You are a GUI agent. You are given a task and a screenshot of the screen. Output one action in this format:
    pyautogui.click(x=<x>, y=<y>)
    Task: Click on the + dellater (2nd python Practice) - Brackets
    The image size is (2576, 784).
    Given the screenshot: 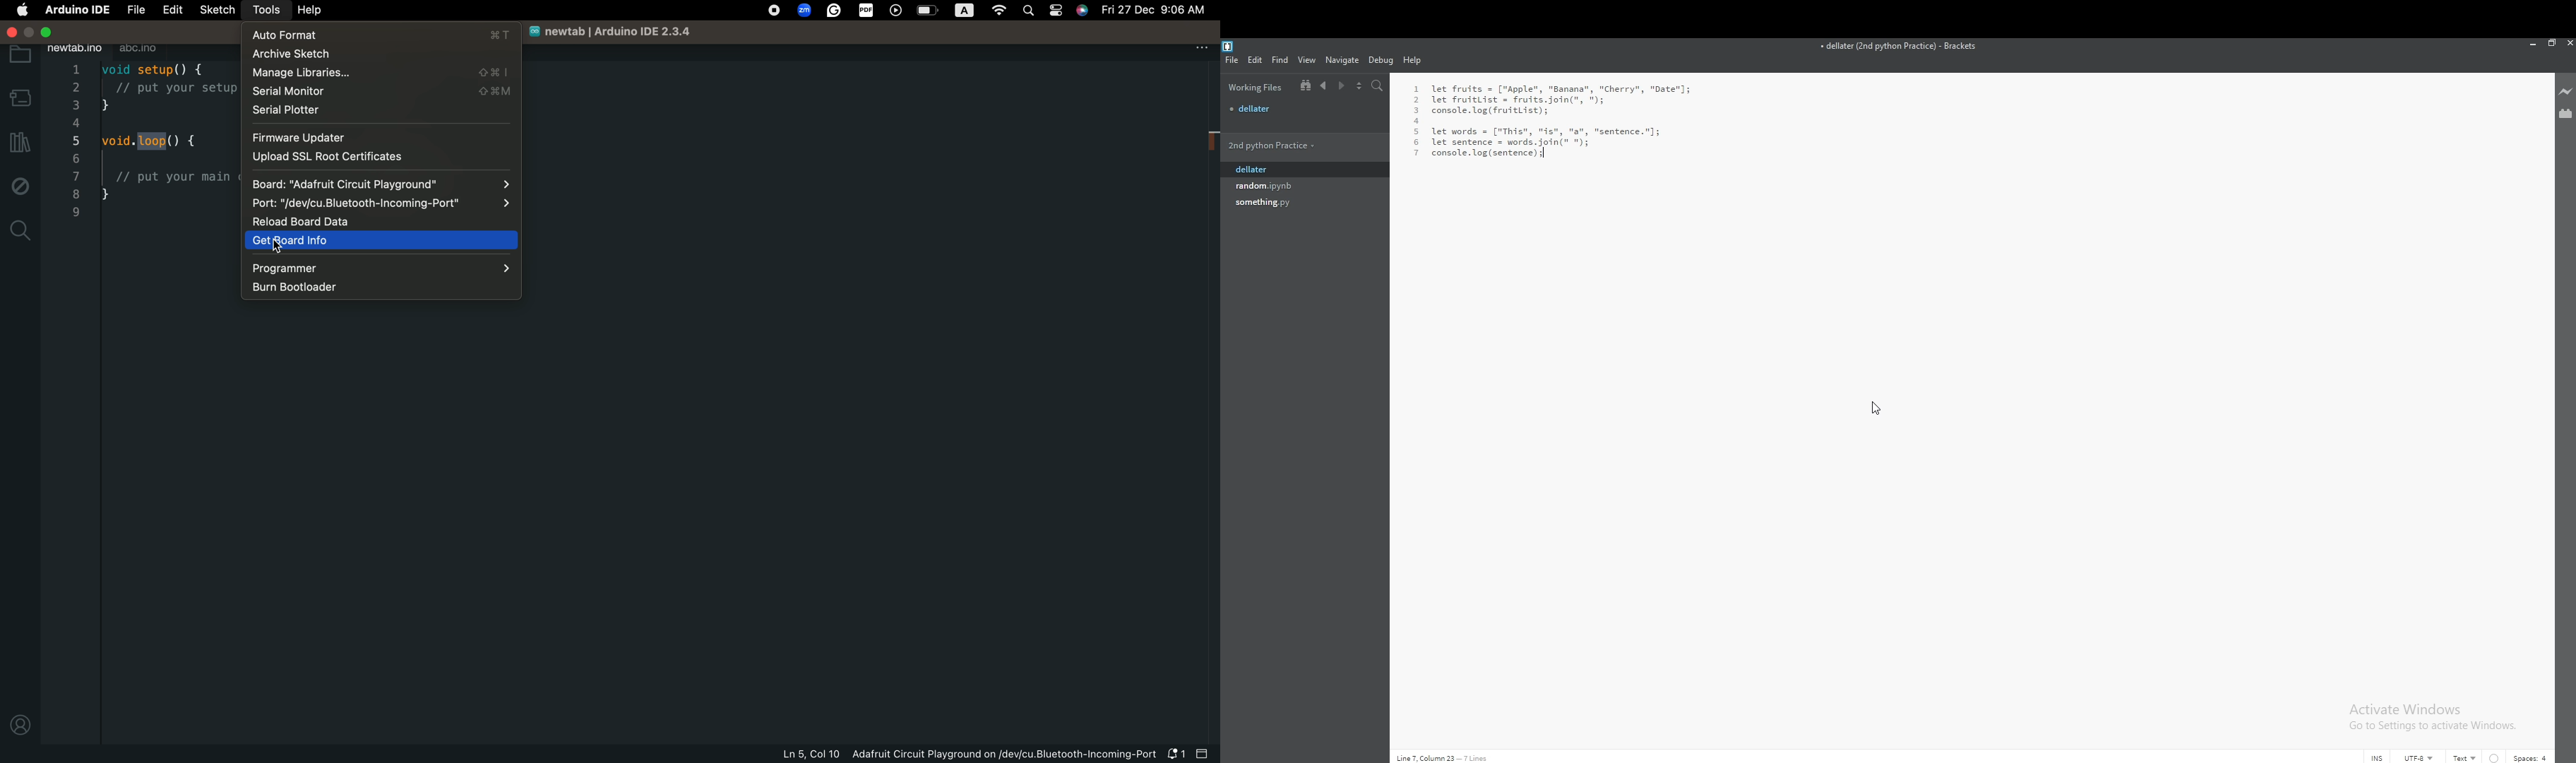 What is the action you would take?
    pyautogui.click(x=1904, y=47)
    